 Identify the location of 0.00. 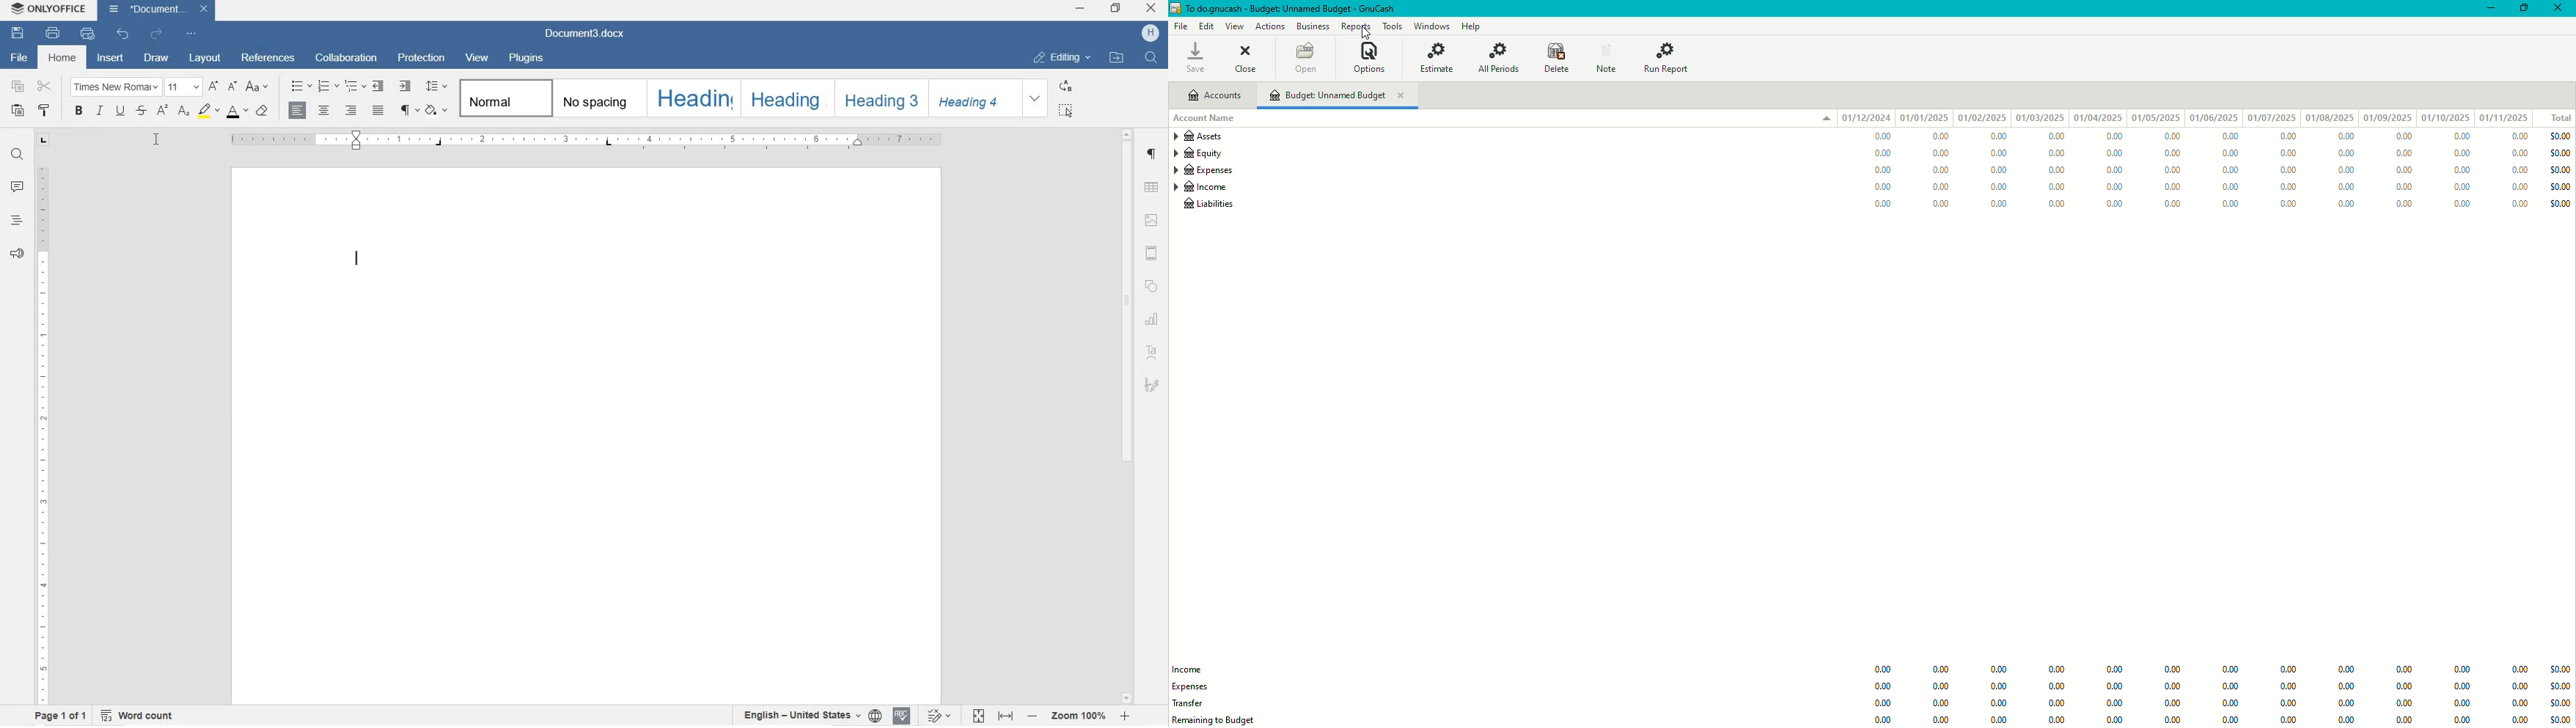
(2000, 719).